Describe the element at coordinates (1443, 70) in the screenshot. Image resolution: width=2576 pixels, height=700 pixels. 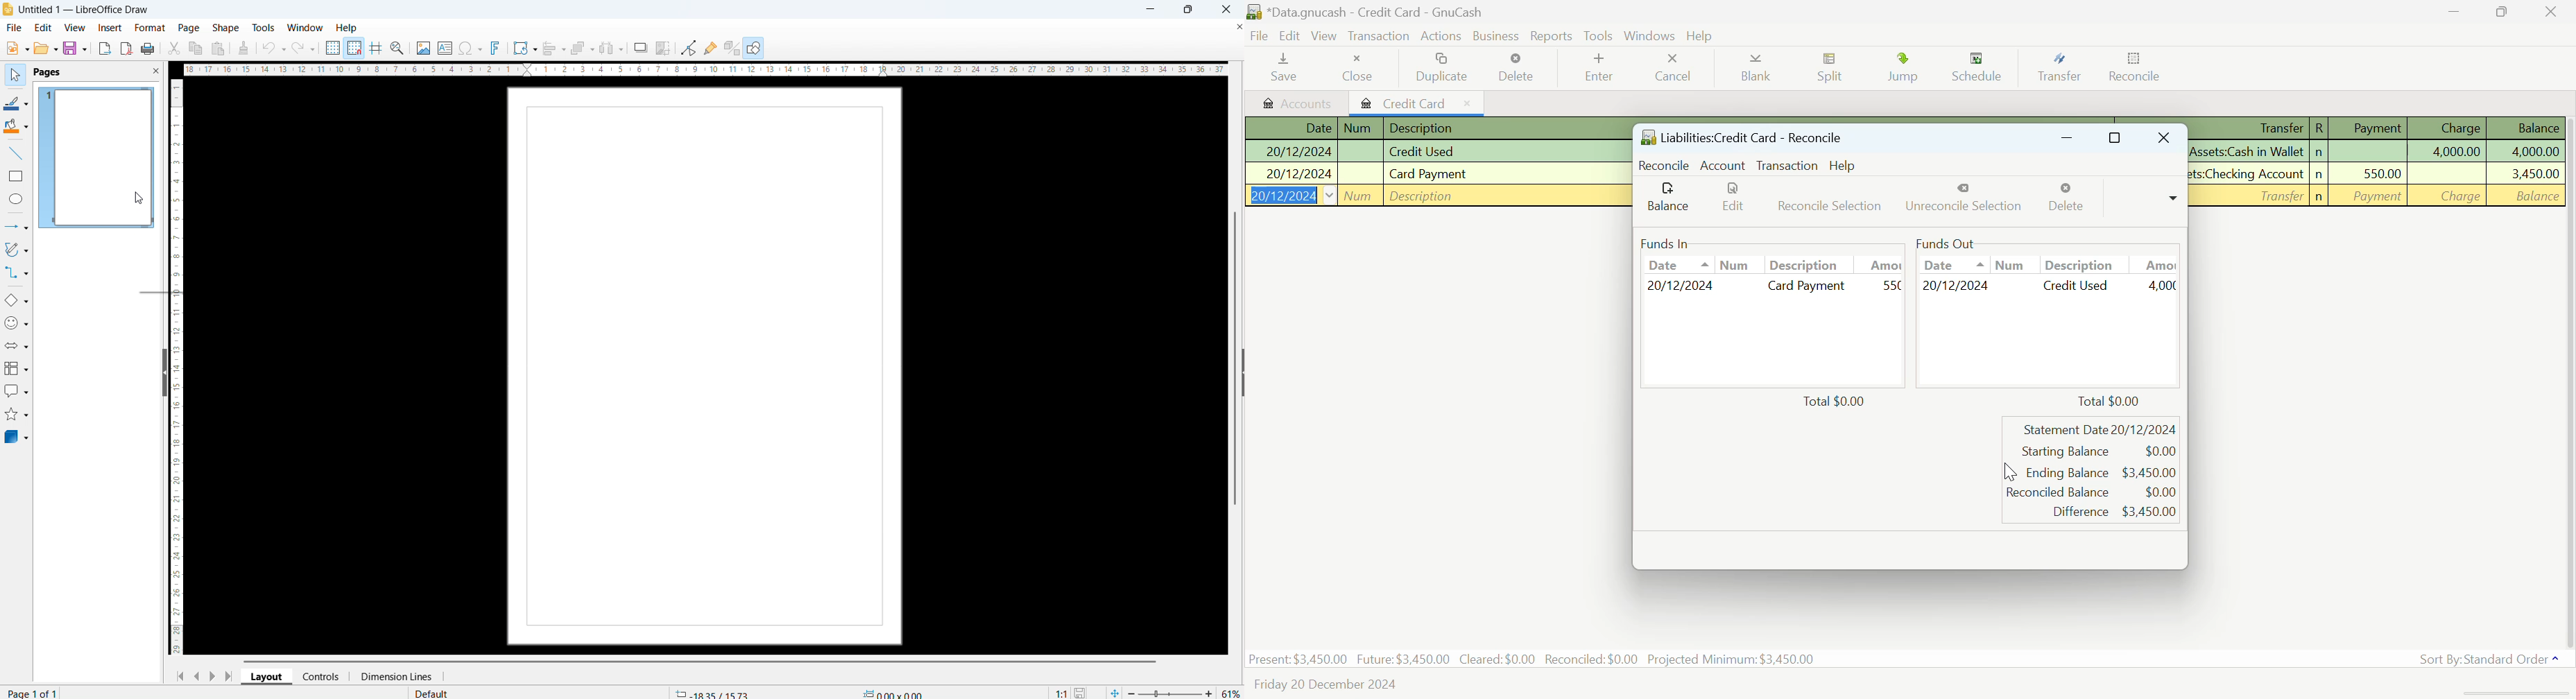
I see `Duplicate` at that location.